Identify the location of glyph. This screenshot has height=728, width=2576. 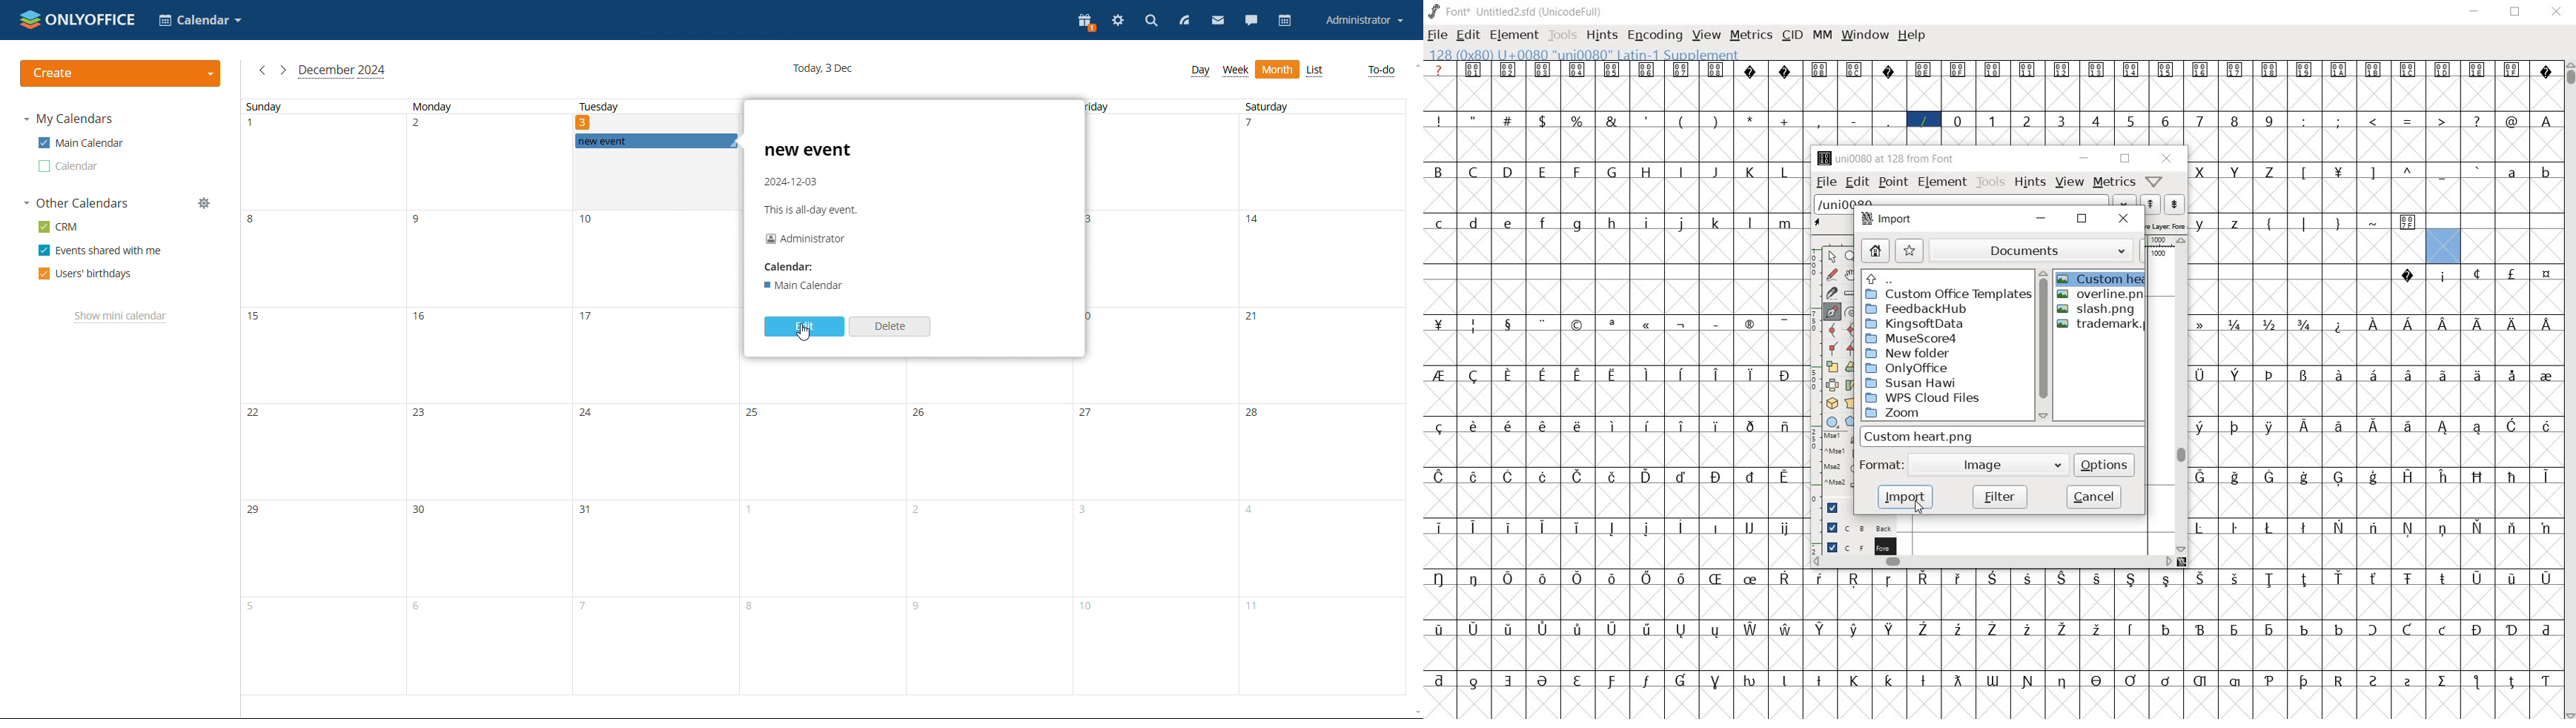
(2372, 629).